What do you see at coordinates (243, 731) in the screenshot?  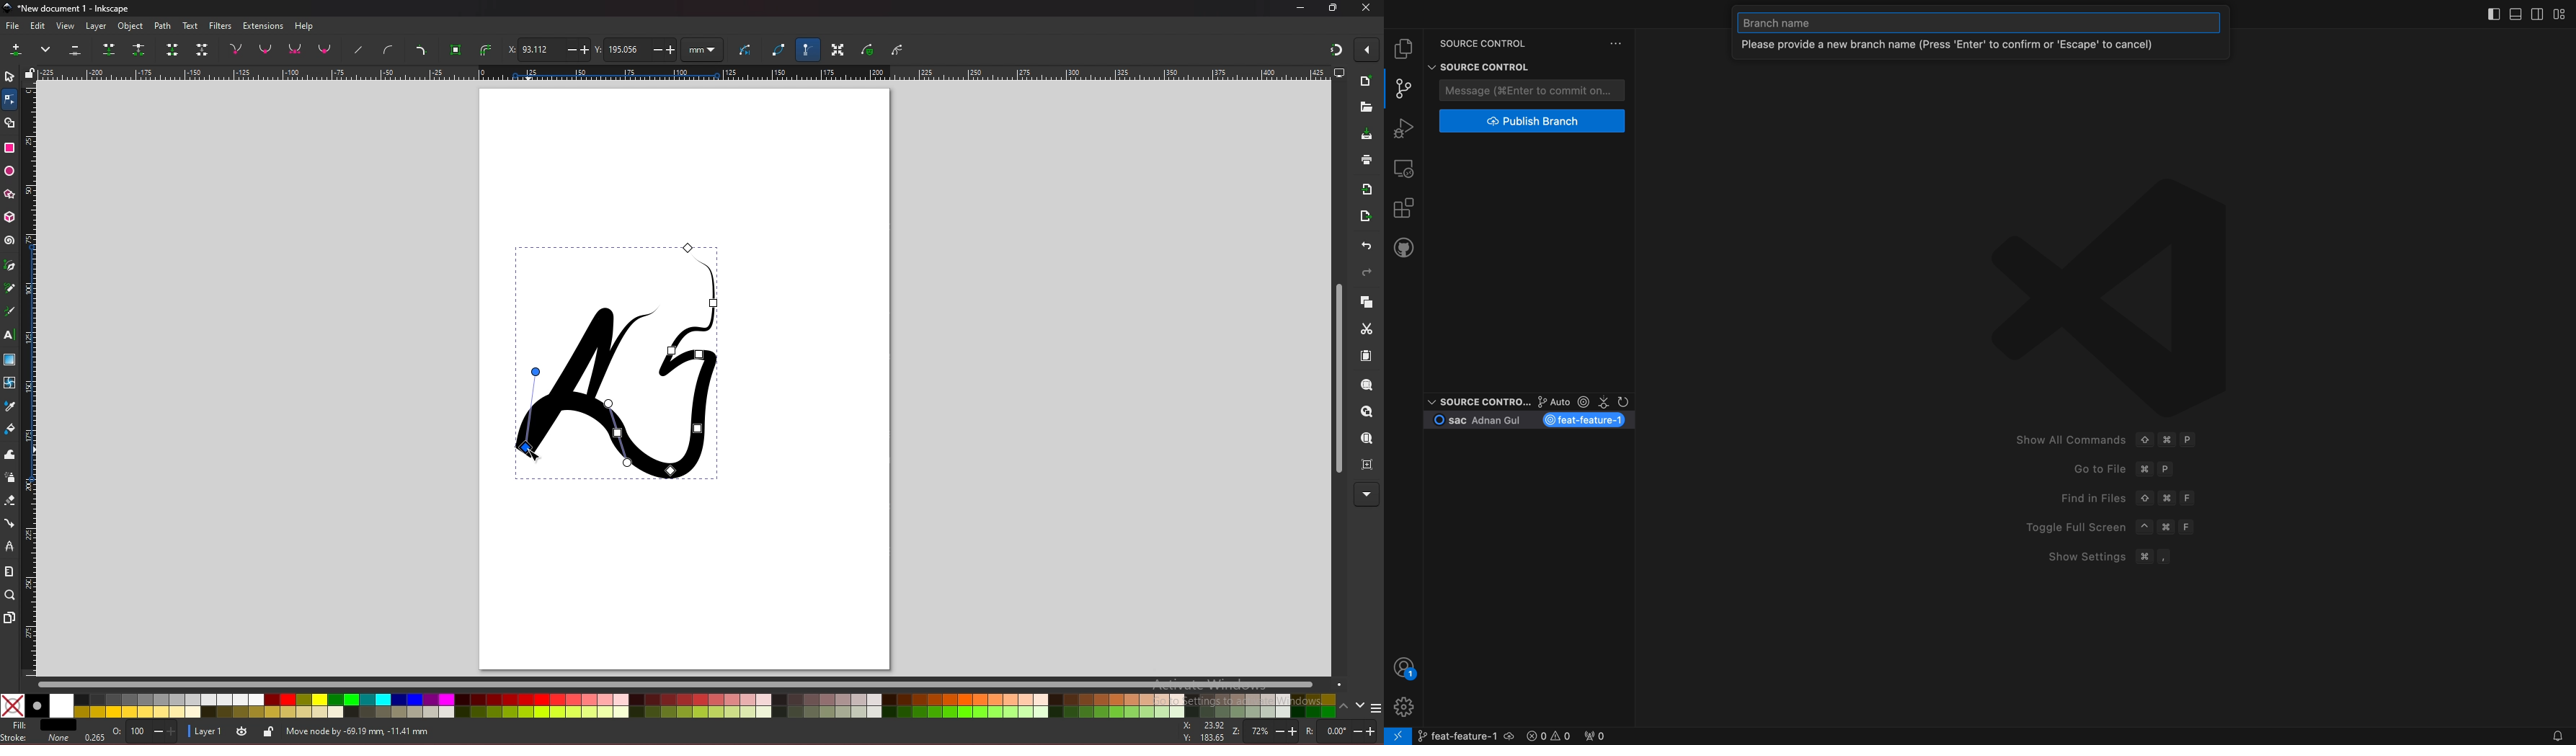 I see `toggle visibility` at bounding box center [243, 731].